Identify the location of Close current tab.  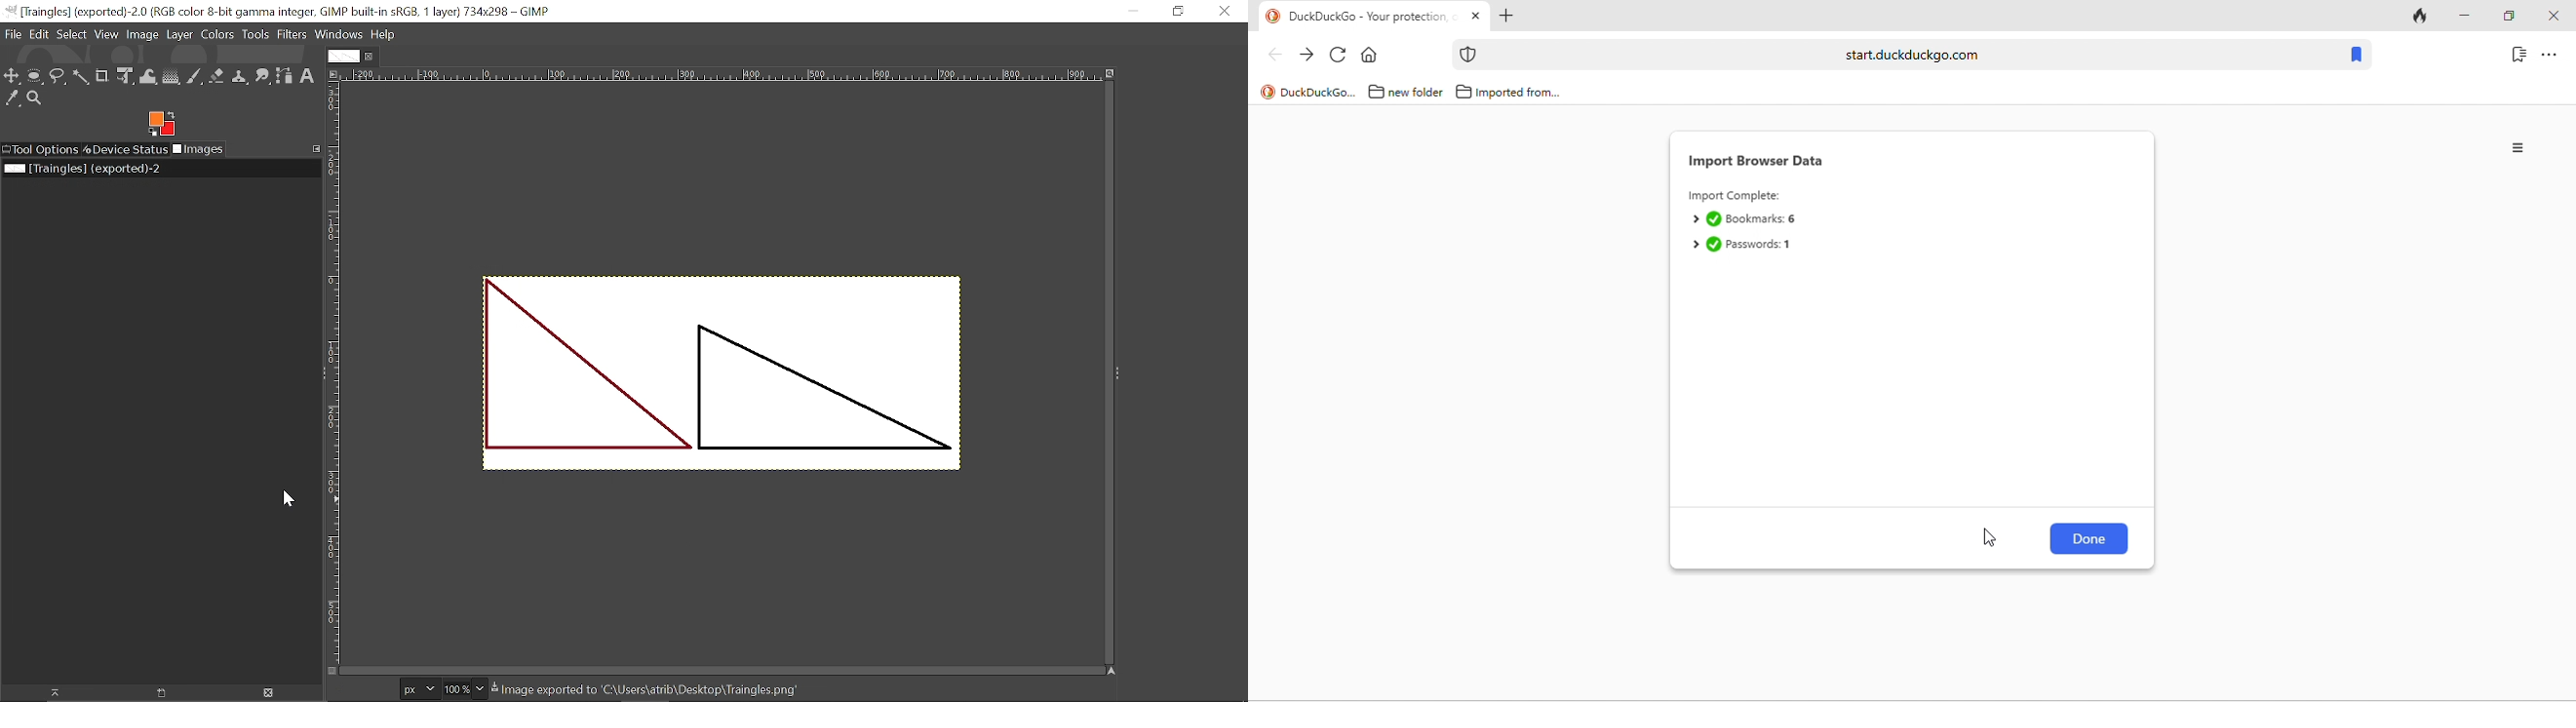
(370, 57).